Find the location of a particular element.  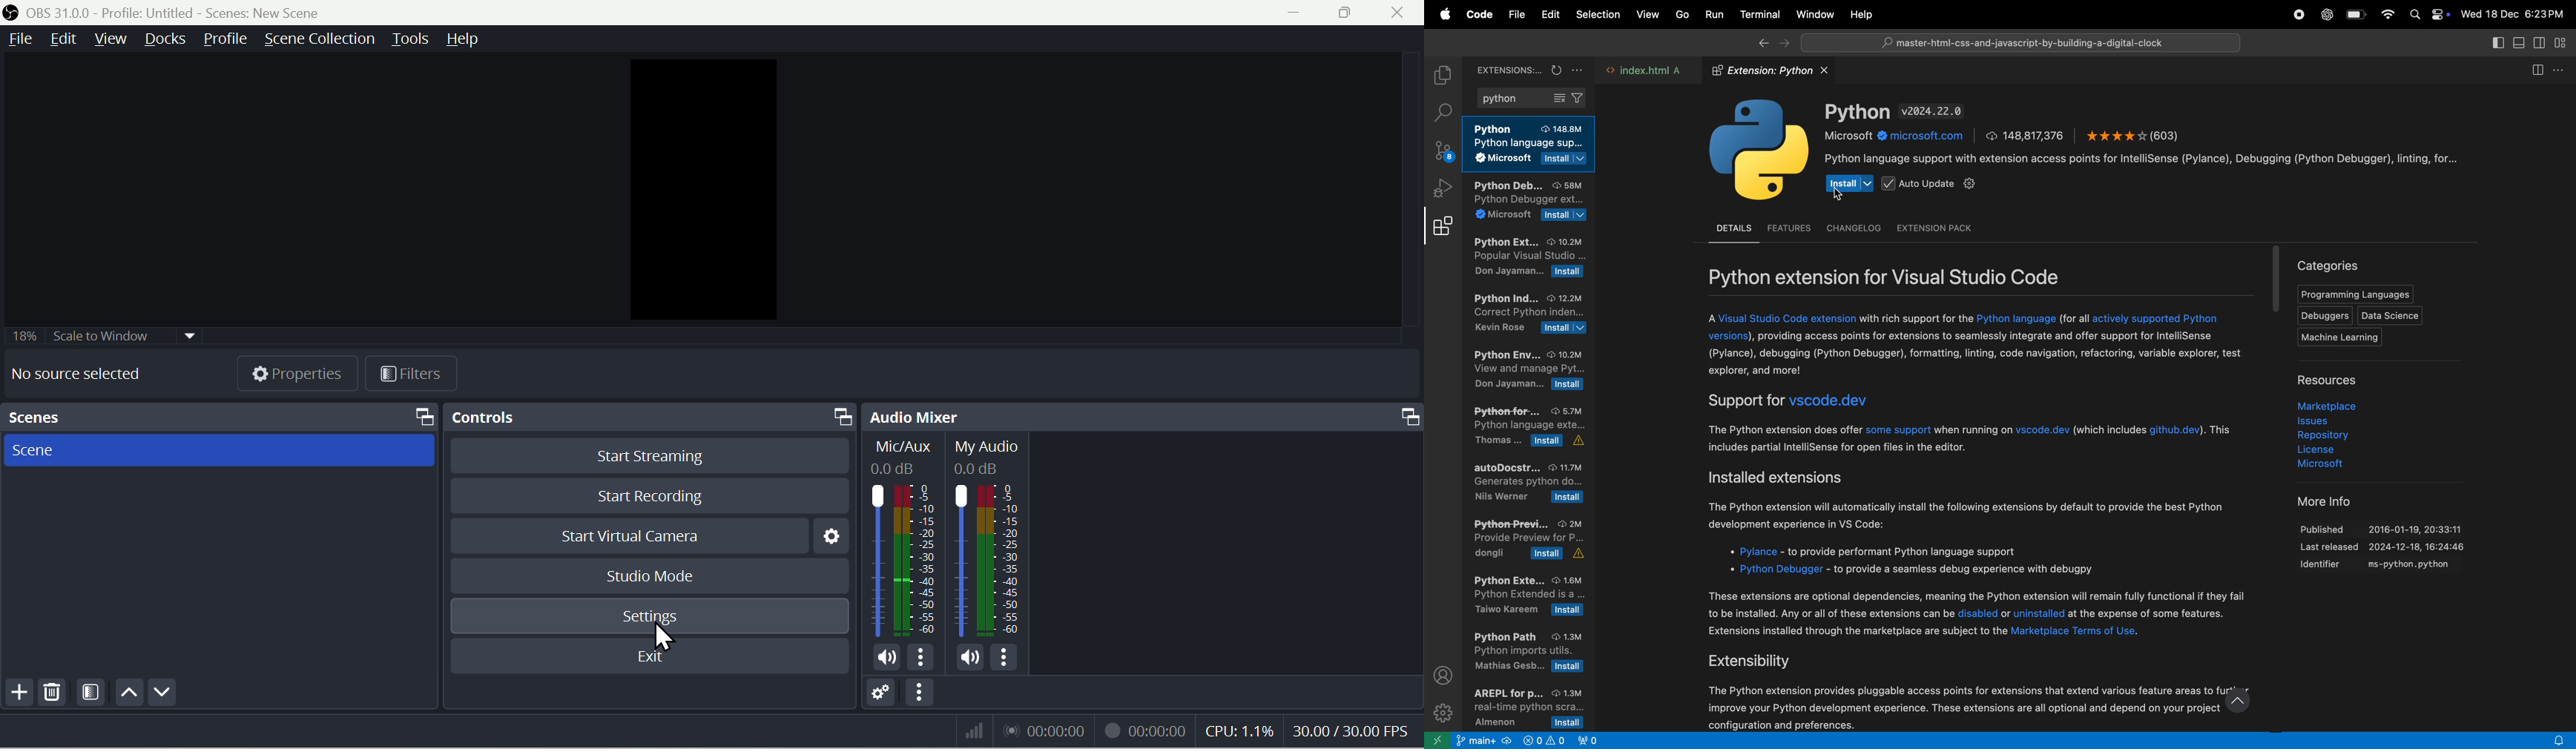

liscence is located at coordinates (2327, 451).